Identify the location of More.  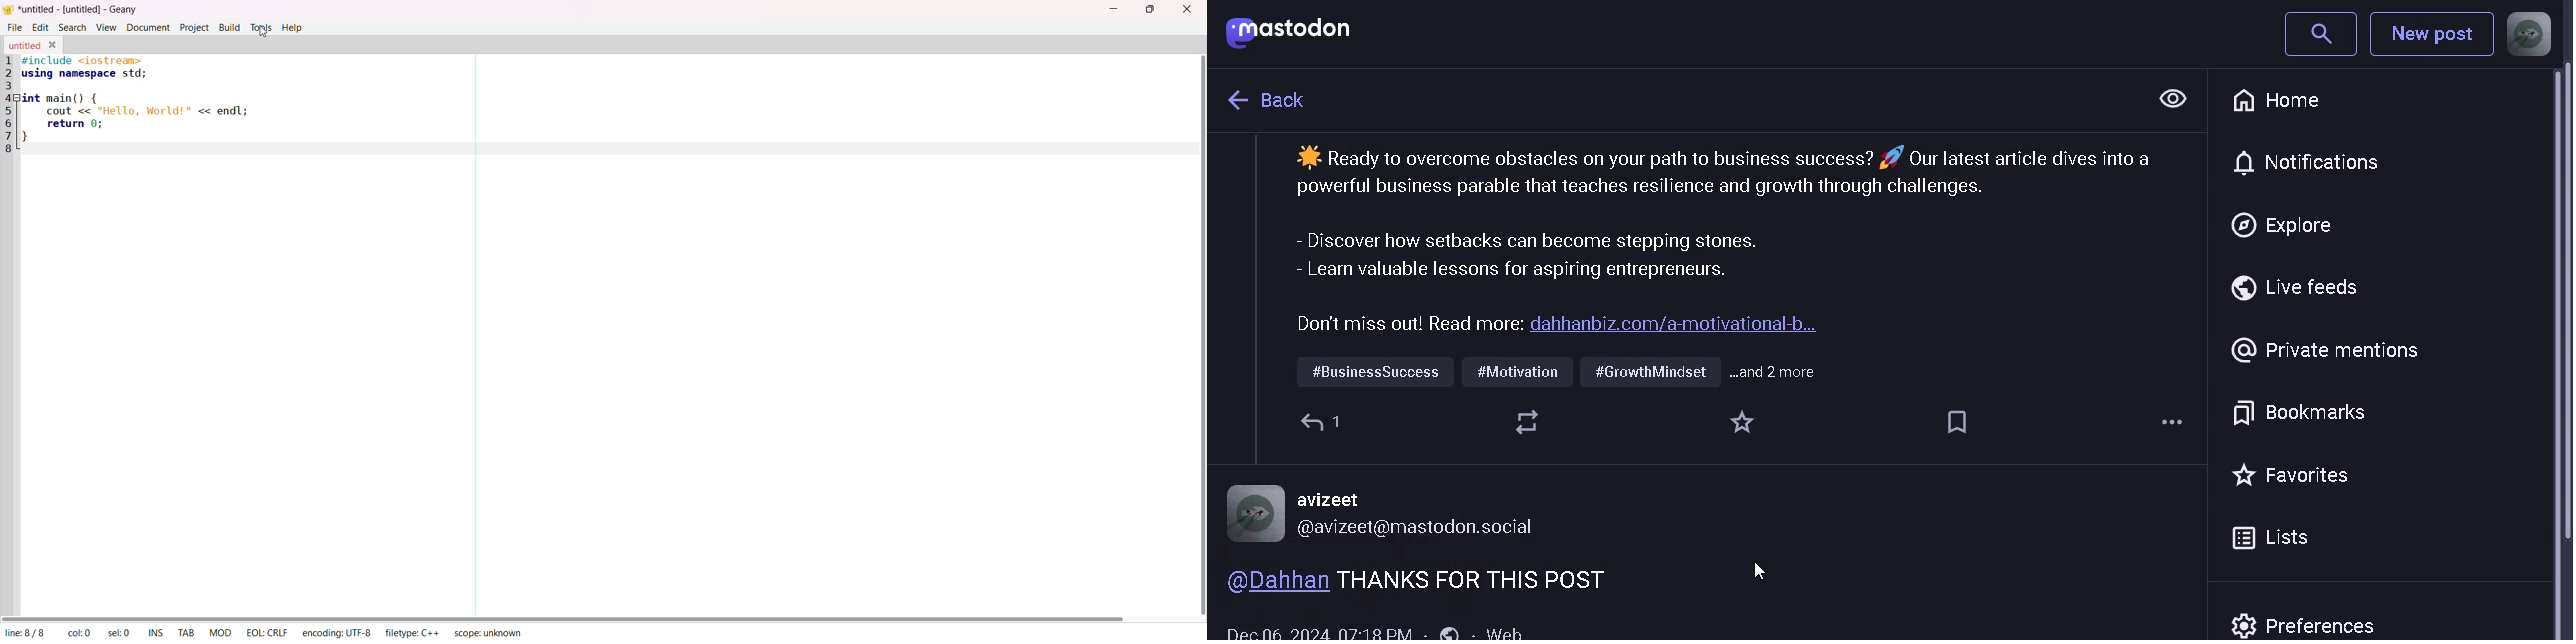
(2171, 416).